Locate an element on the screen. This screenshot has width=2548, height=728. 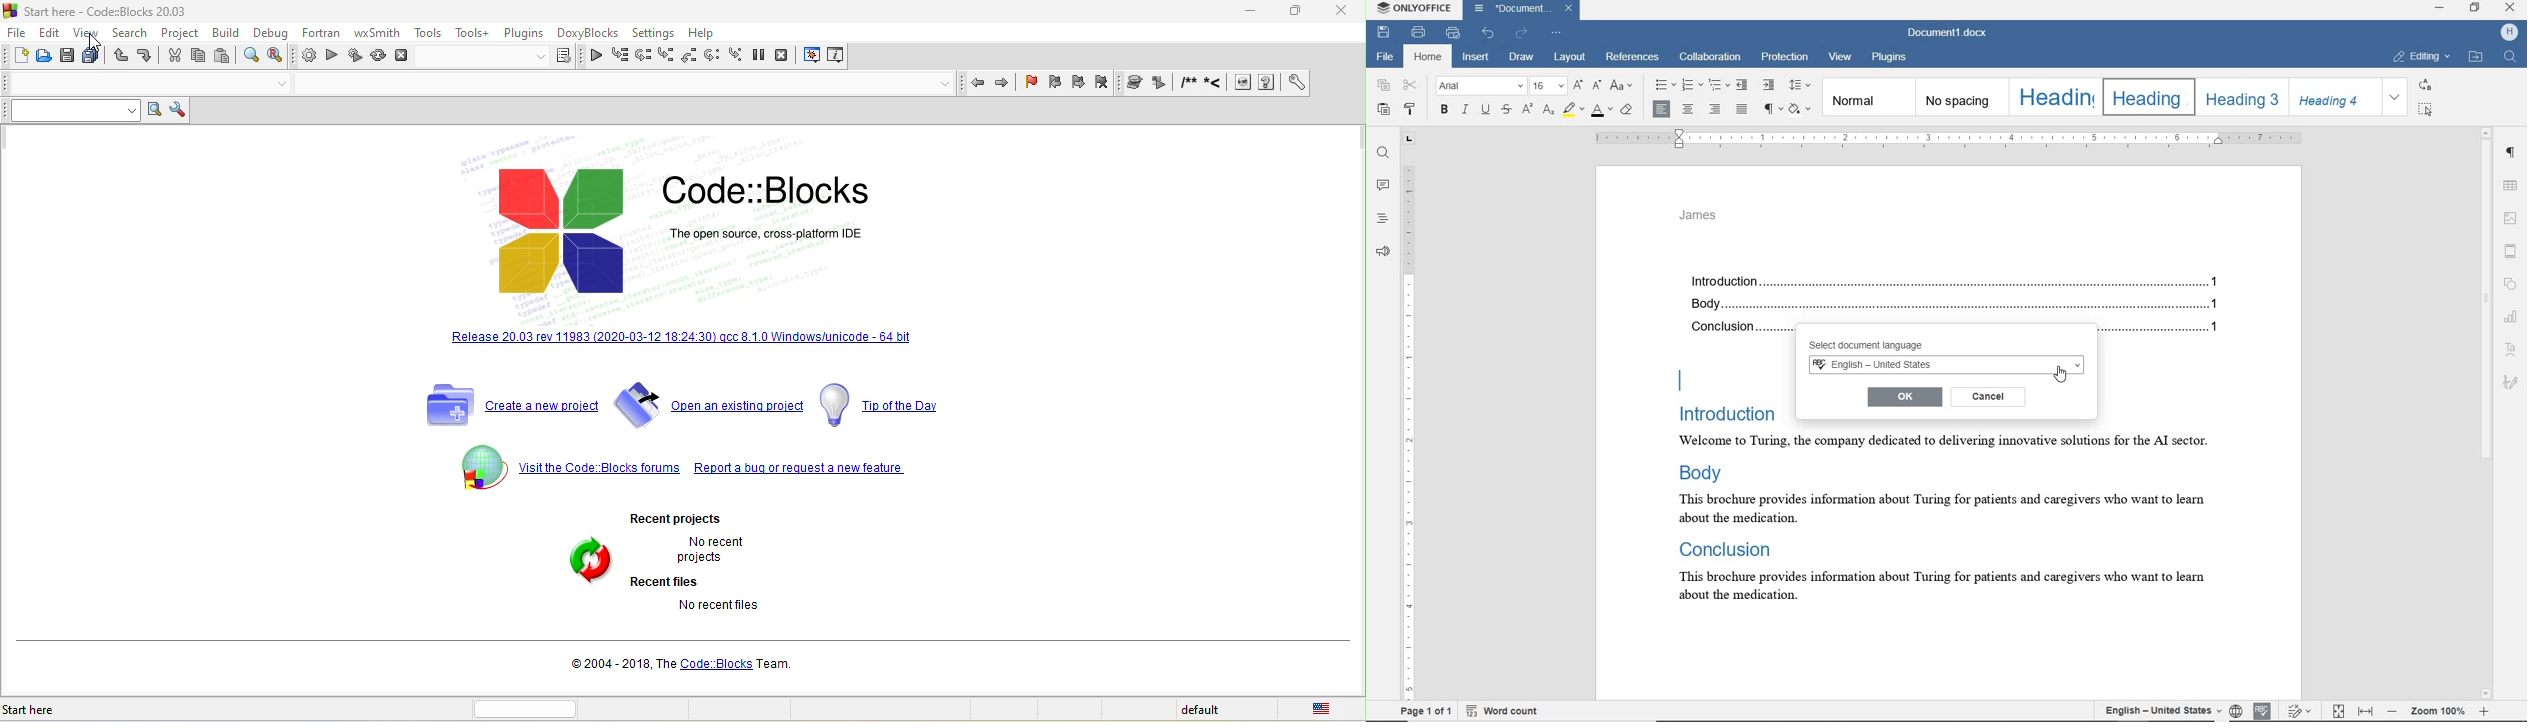
save is located at coordinates (65, 56).